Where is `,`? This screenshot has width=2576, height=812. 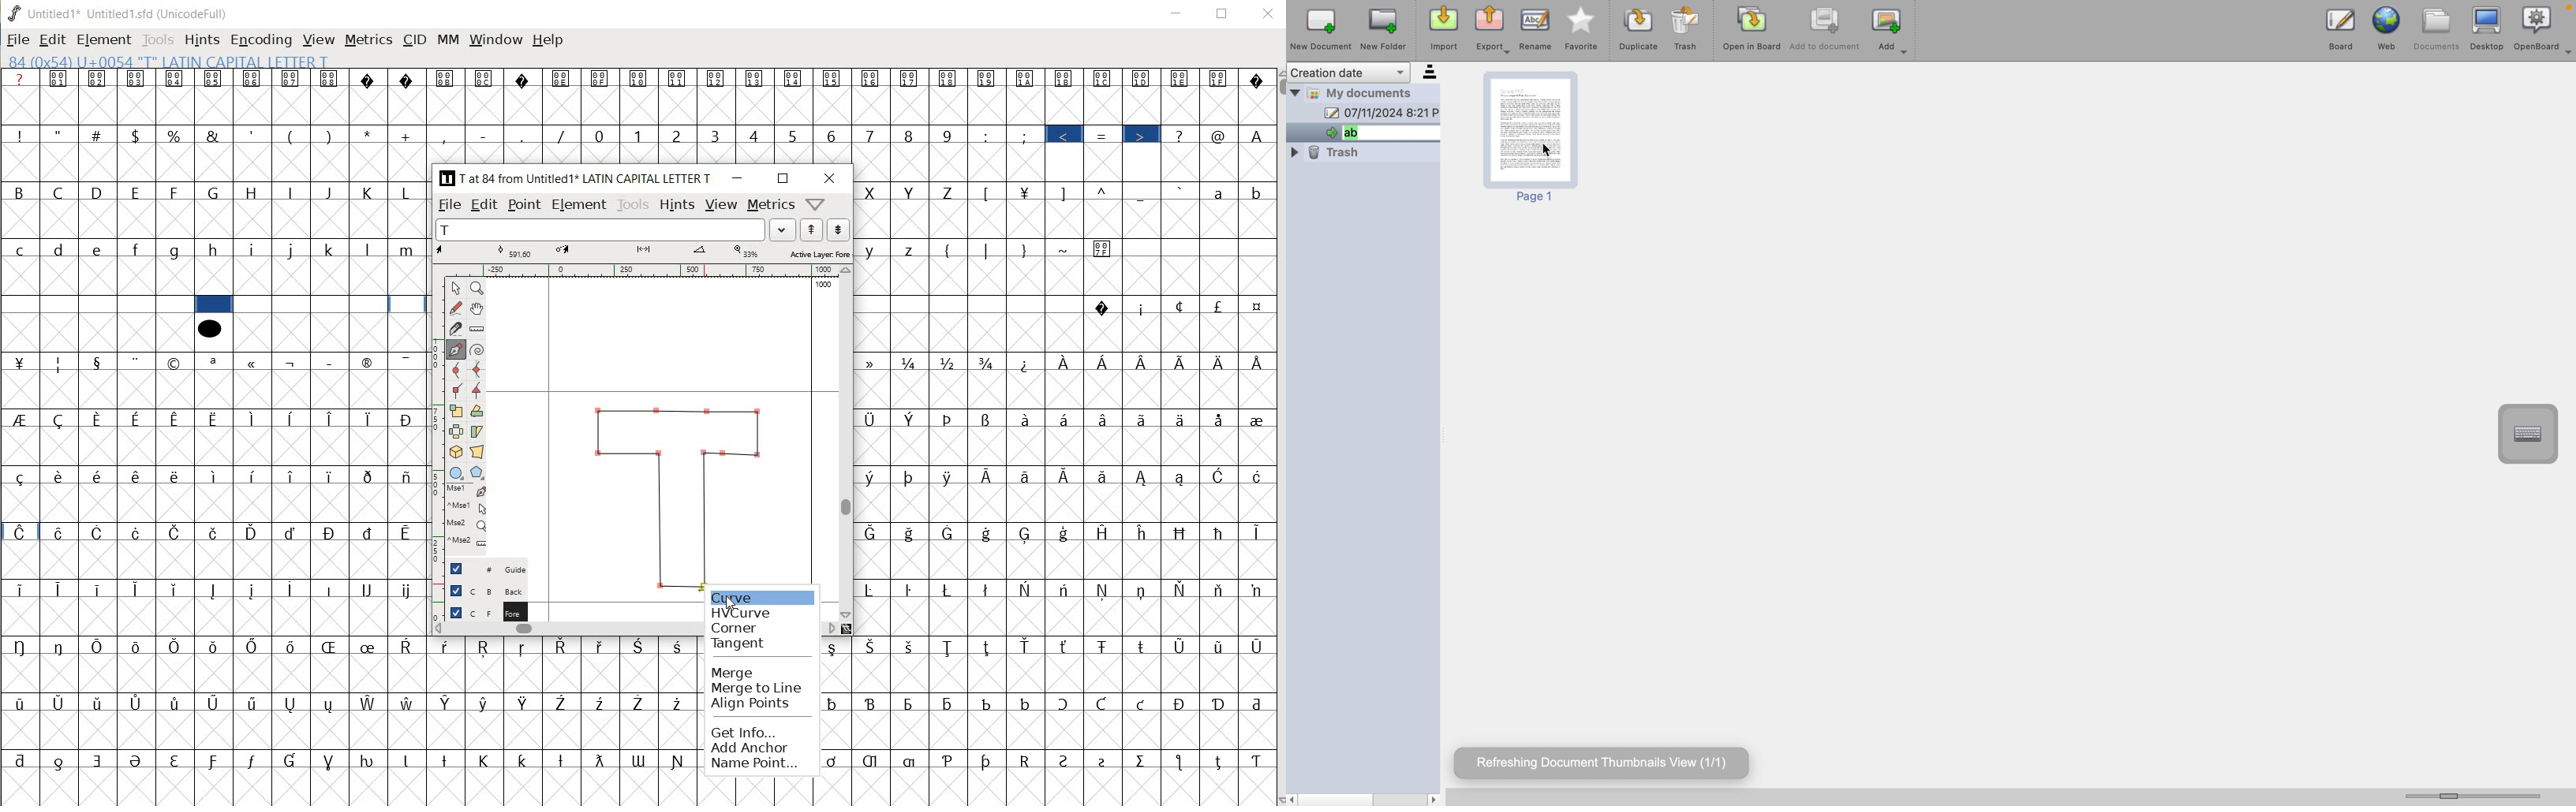
, is located at coordinates (446, 136).